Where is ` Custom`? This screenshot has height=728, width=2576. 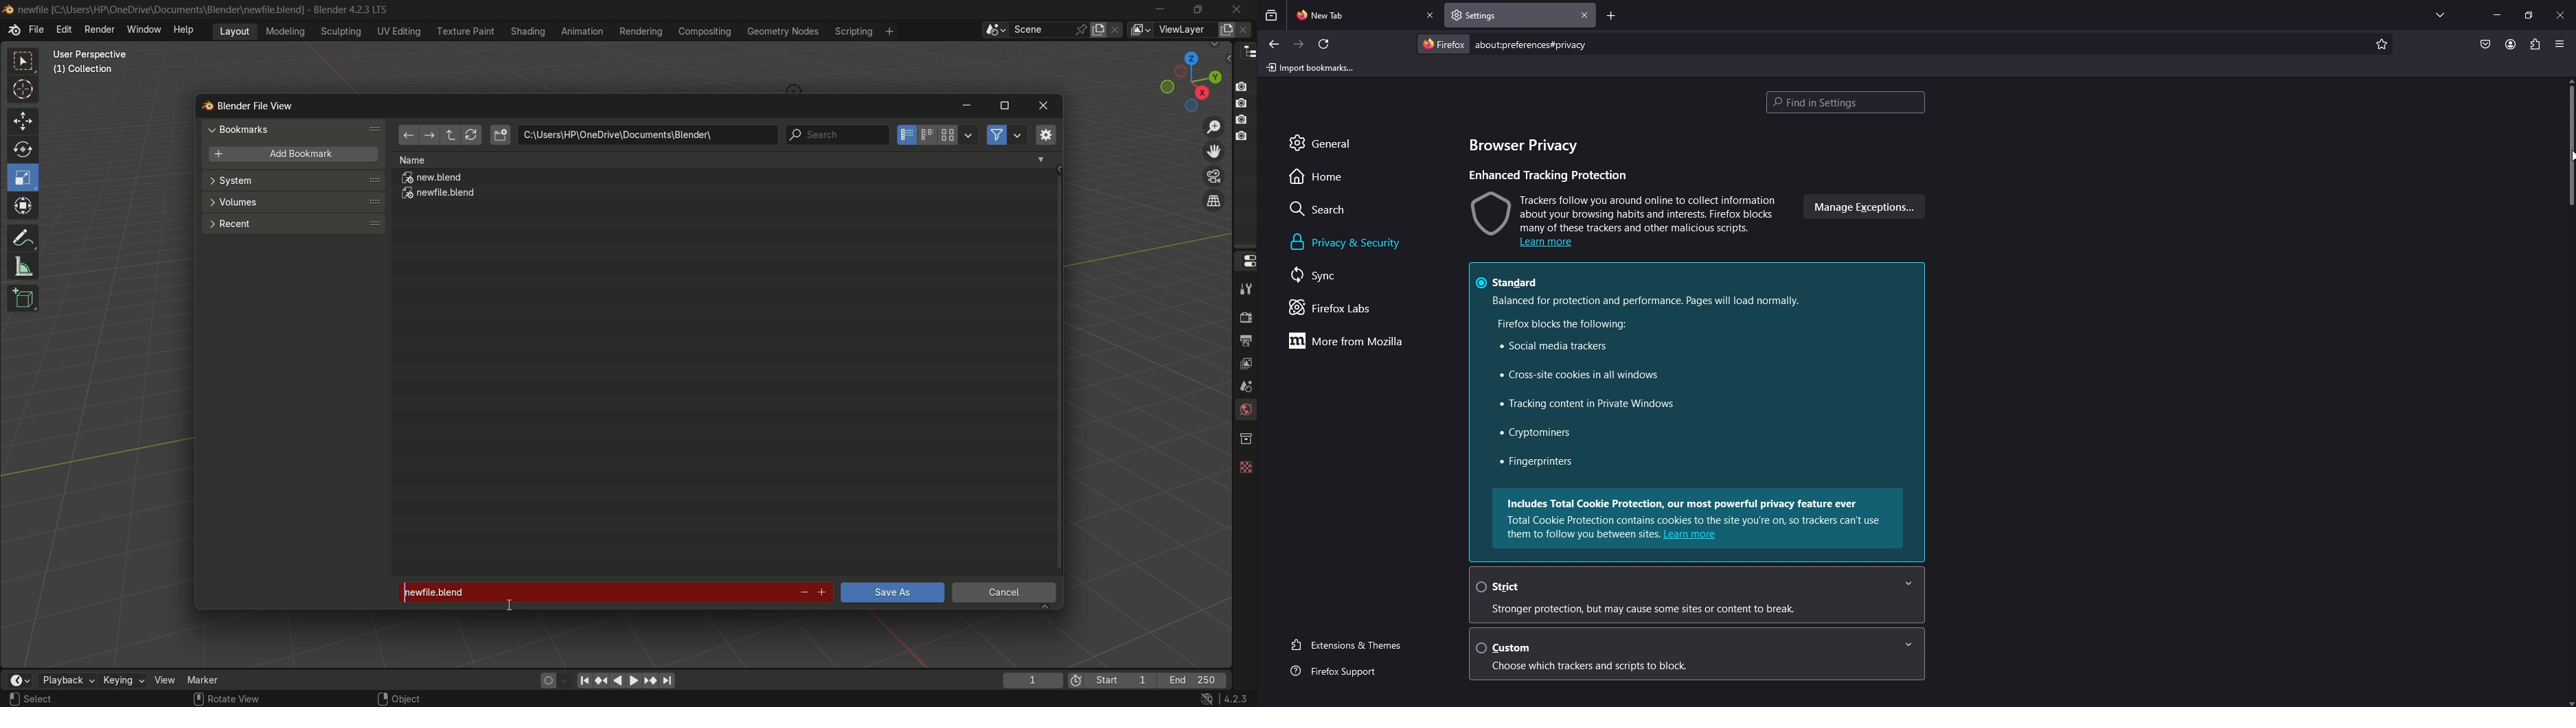  Custom is located at coordinates (1701, 647).